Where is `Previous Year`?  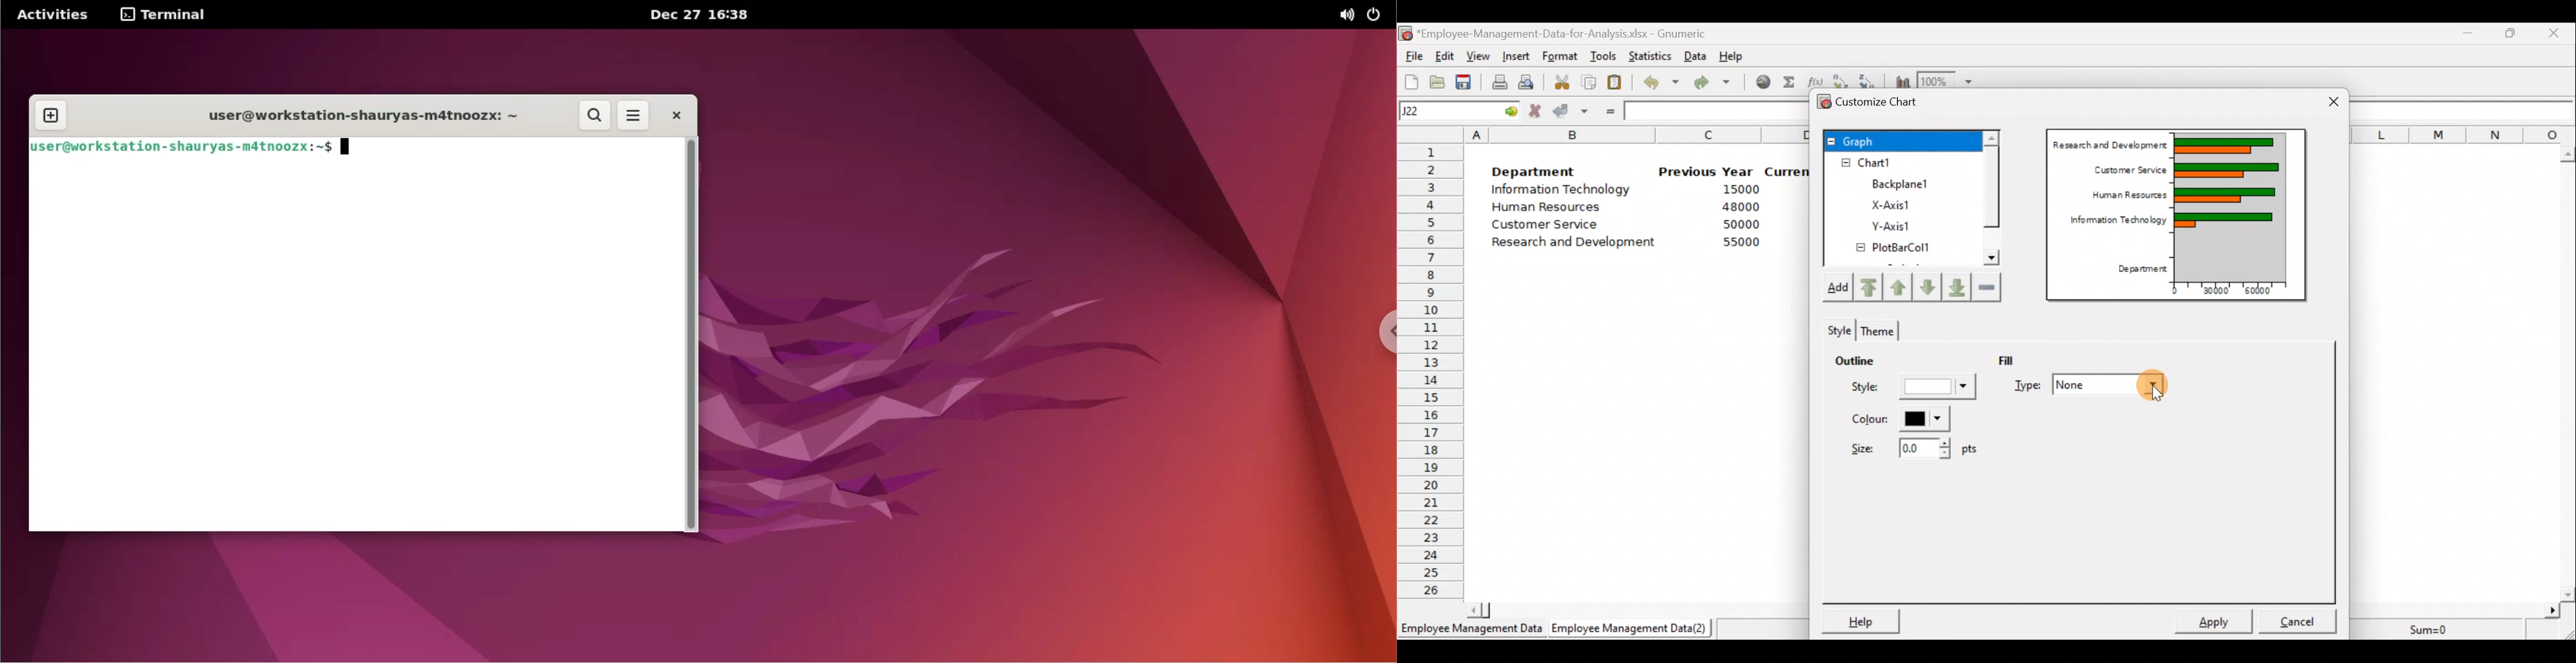 Previous Year is located at coordinates (1707, 171).